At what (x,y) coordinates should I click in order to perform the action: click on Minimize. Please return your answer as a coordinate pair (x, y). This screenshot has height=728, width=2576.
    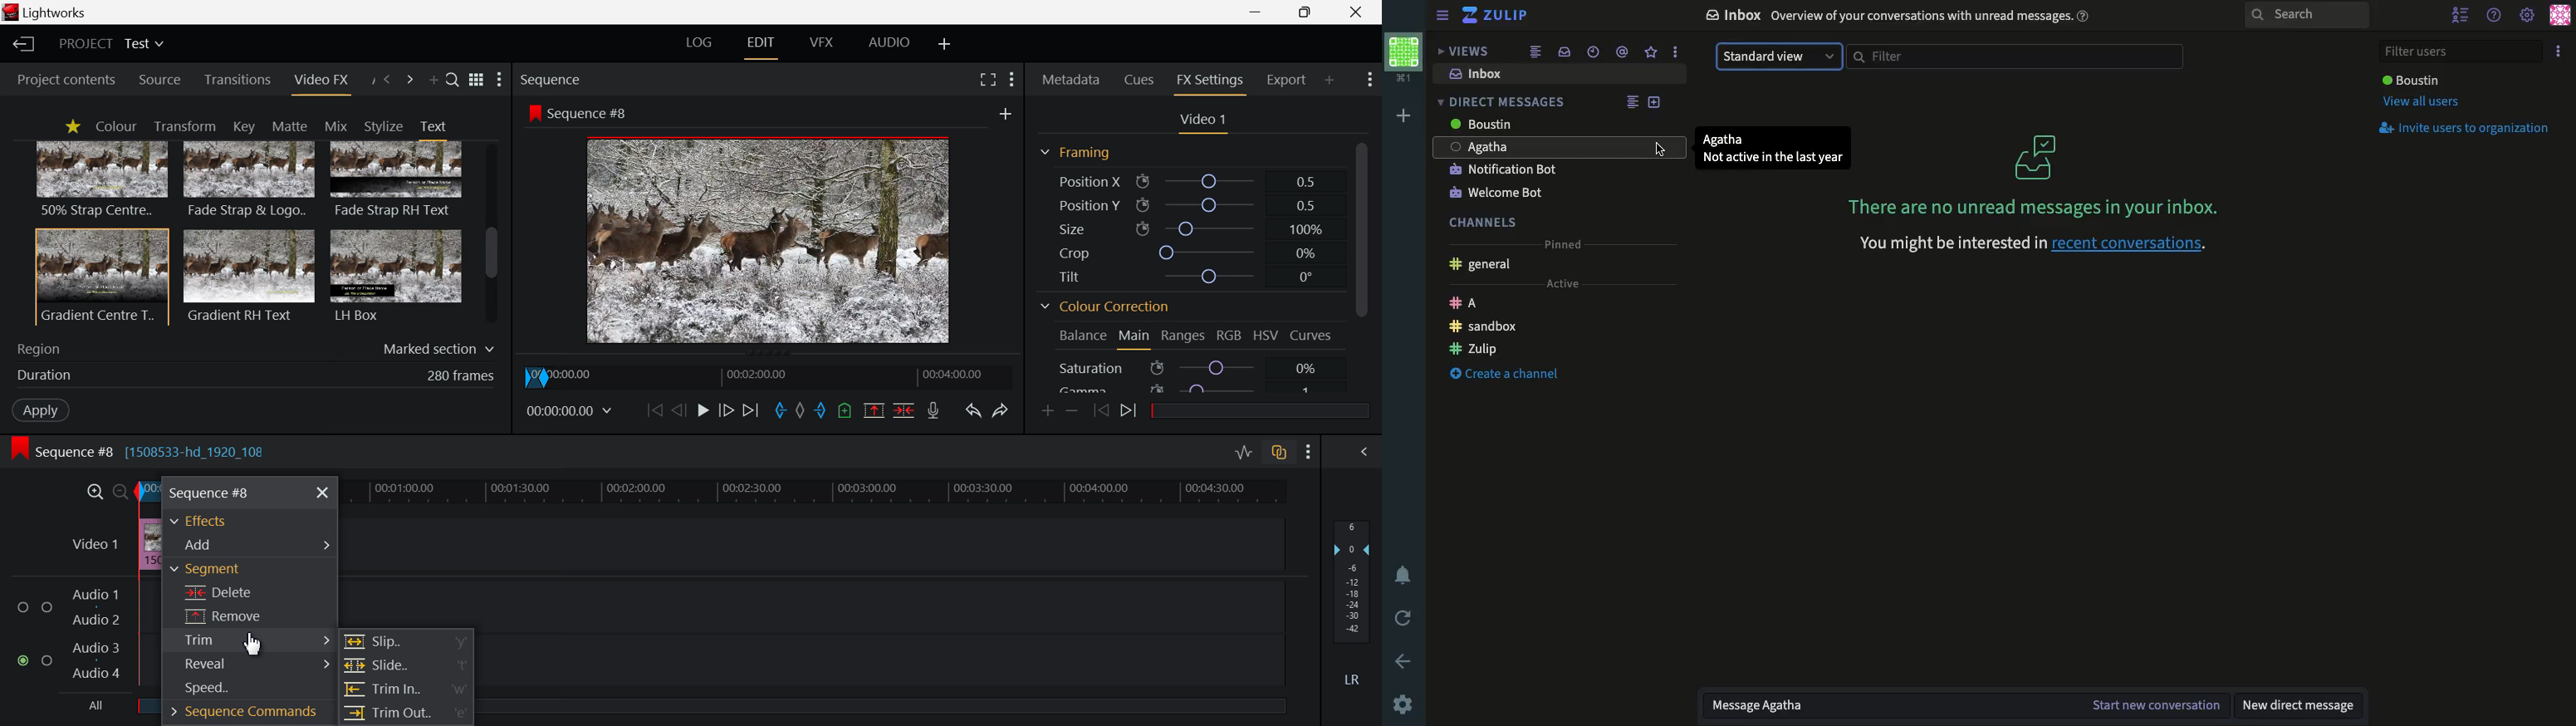
    Looking at the image, I should click on (1309, 13).